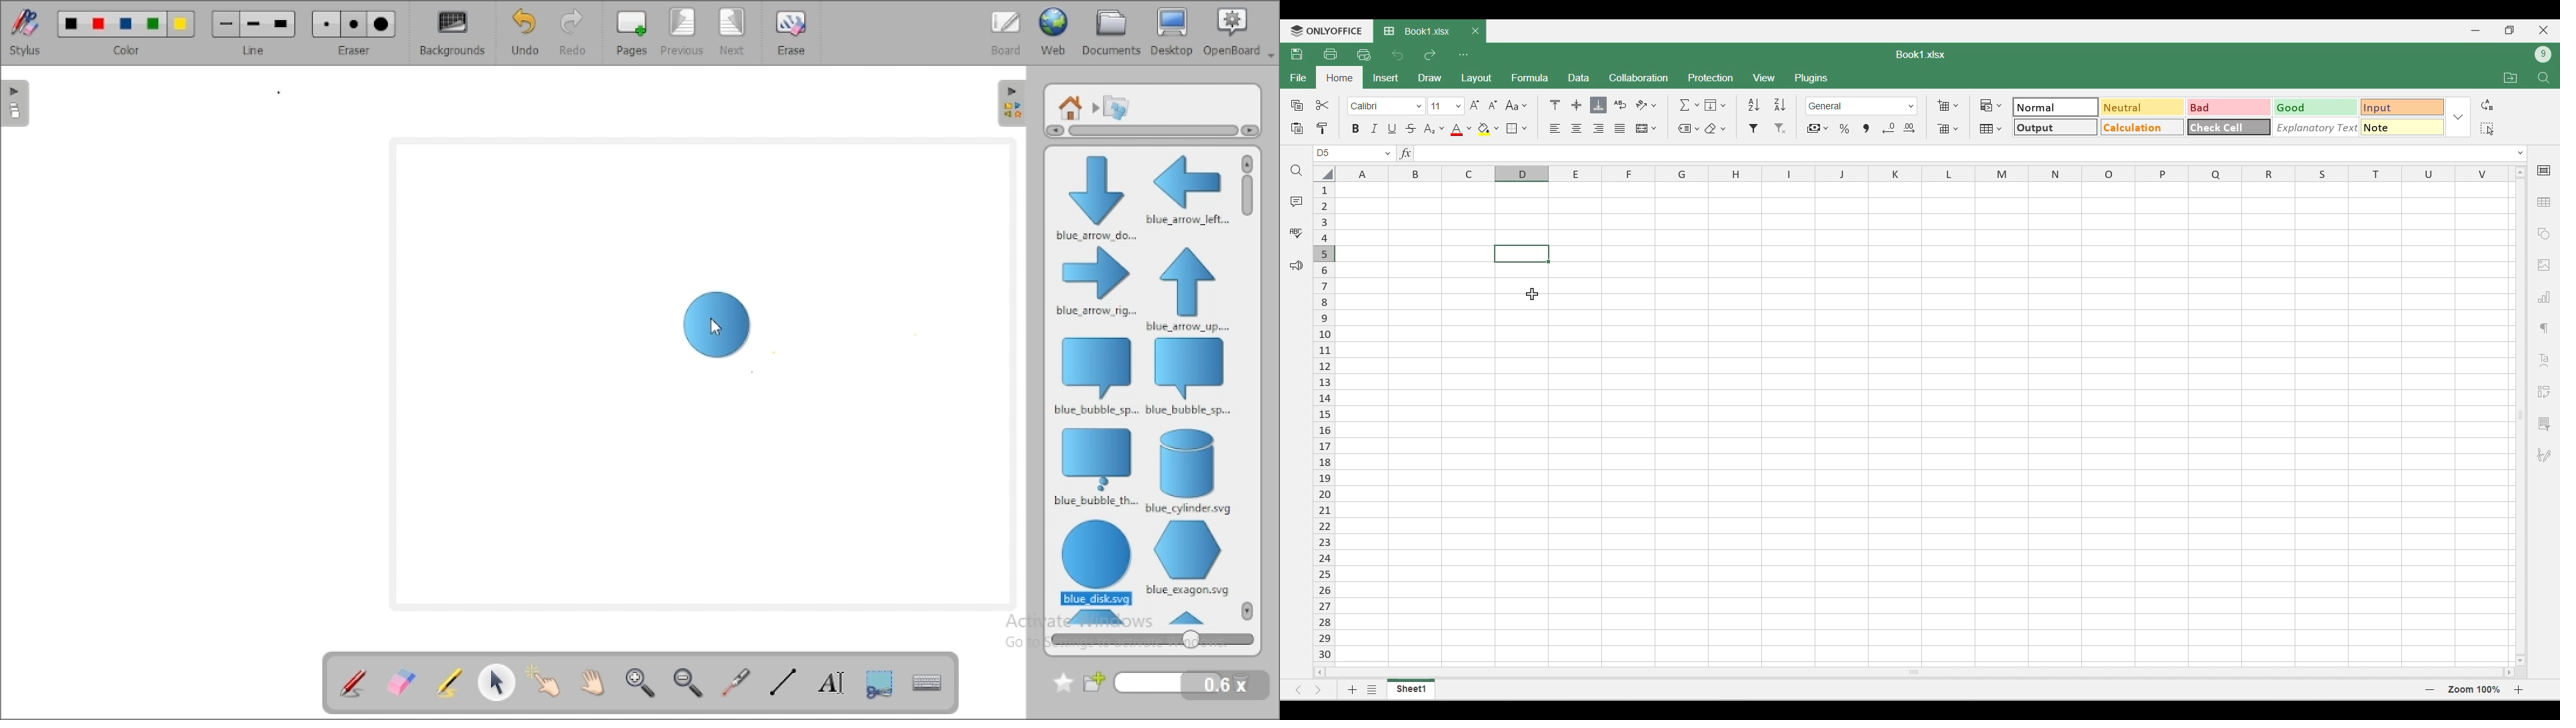  I want to click on Wrap text, so click(1621, 105).